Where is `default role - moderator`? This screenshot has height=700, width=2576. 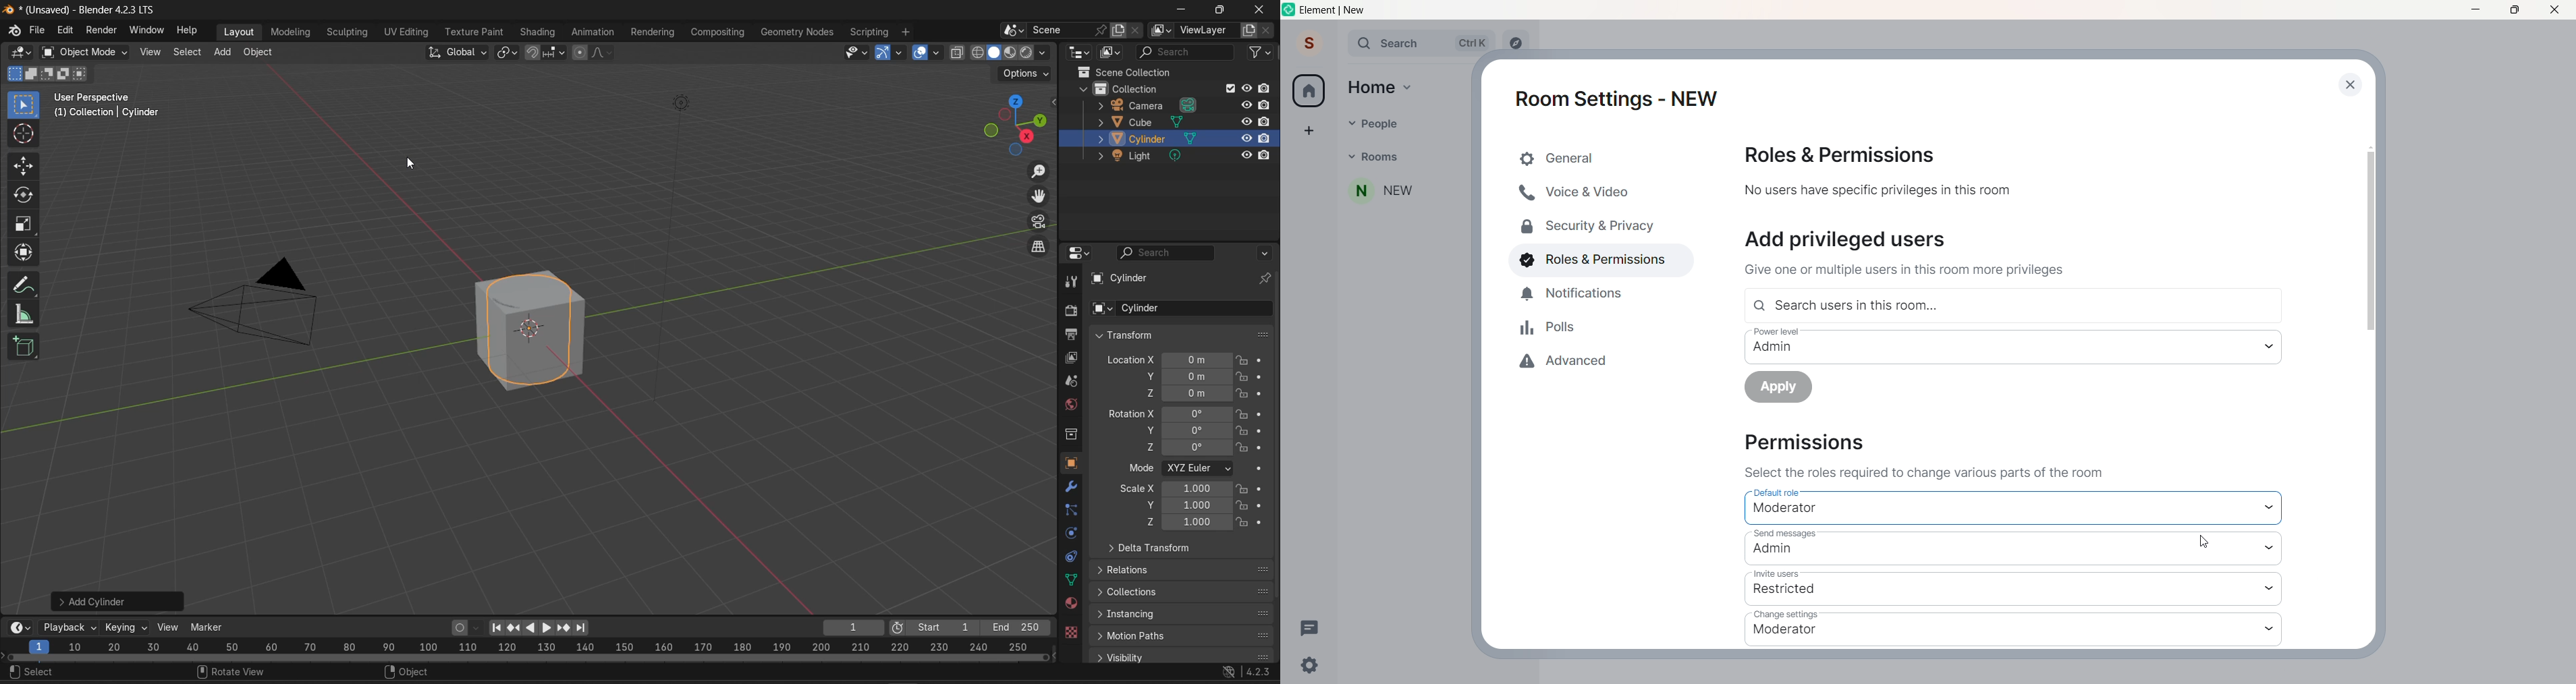
default role - moderator is located at coordinates (1880, 506).